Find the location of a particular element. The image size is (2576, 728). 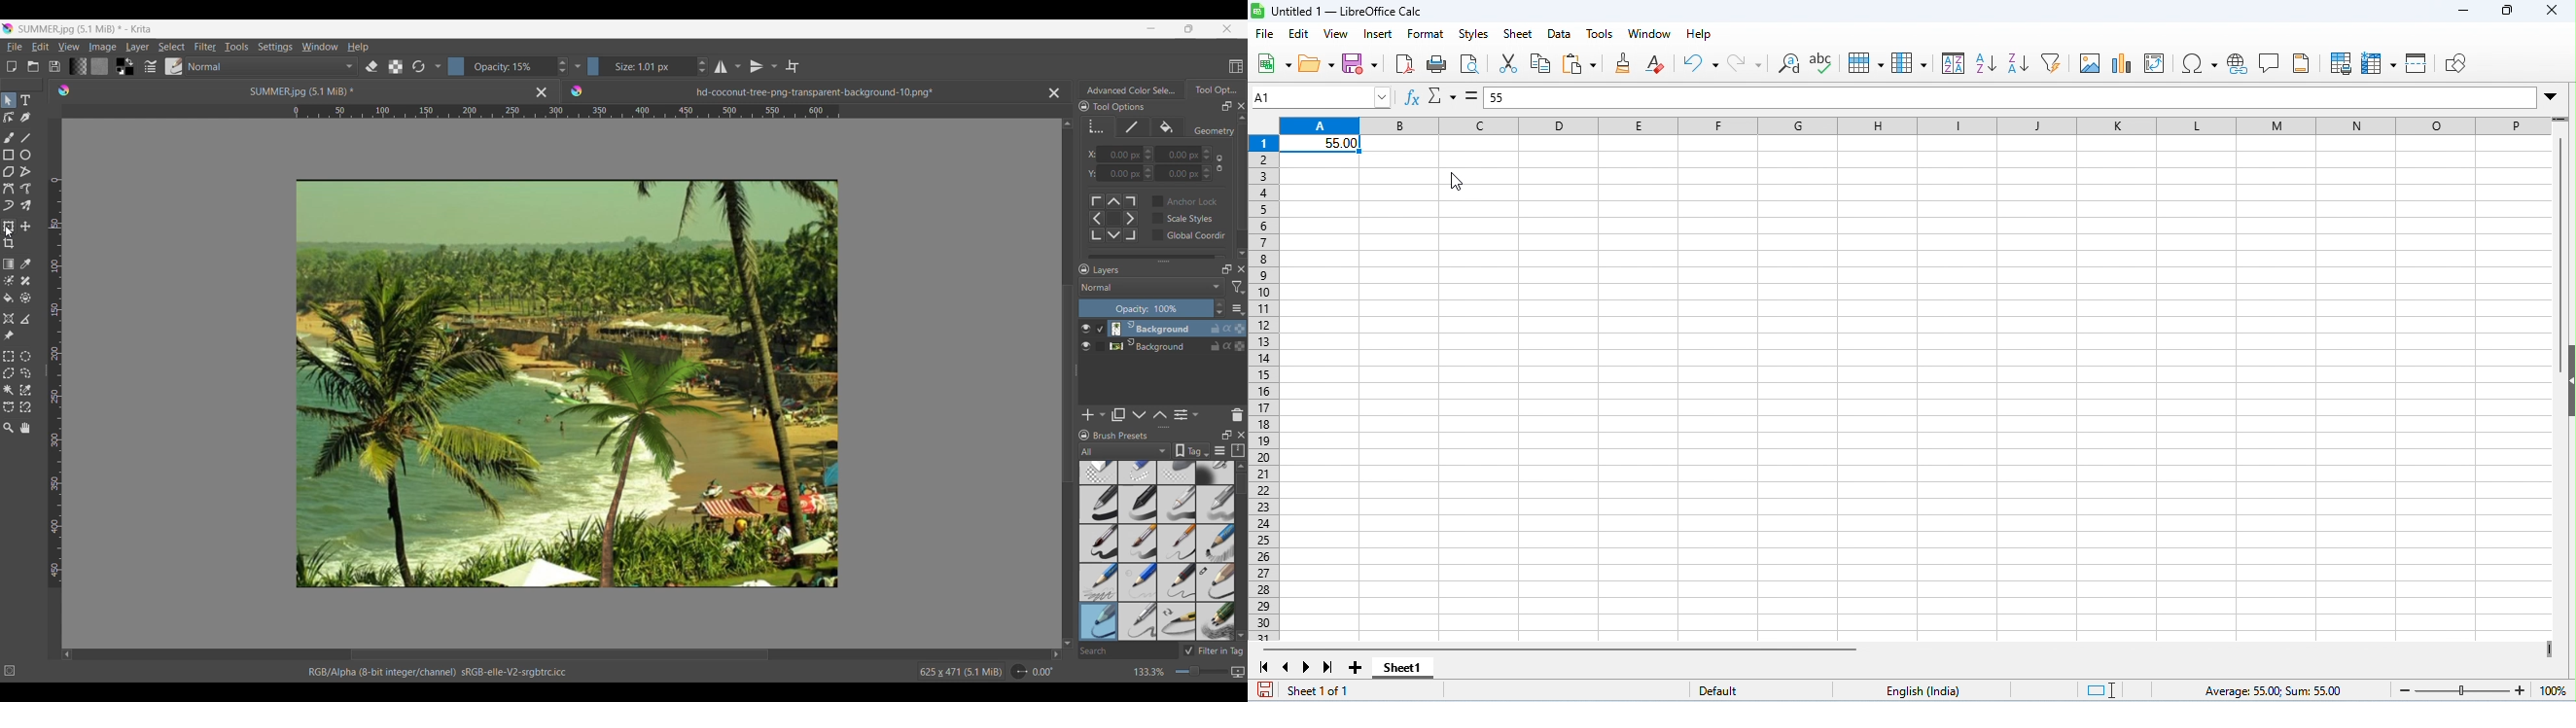

print preview is located at coordinates (1471, 65).